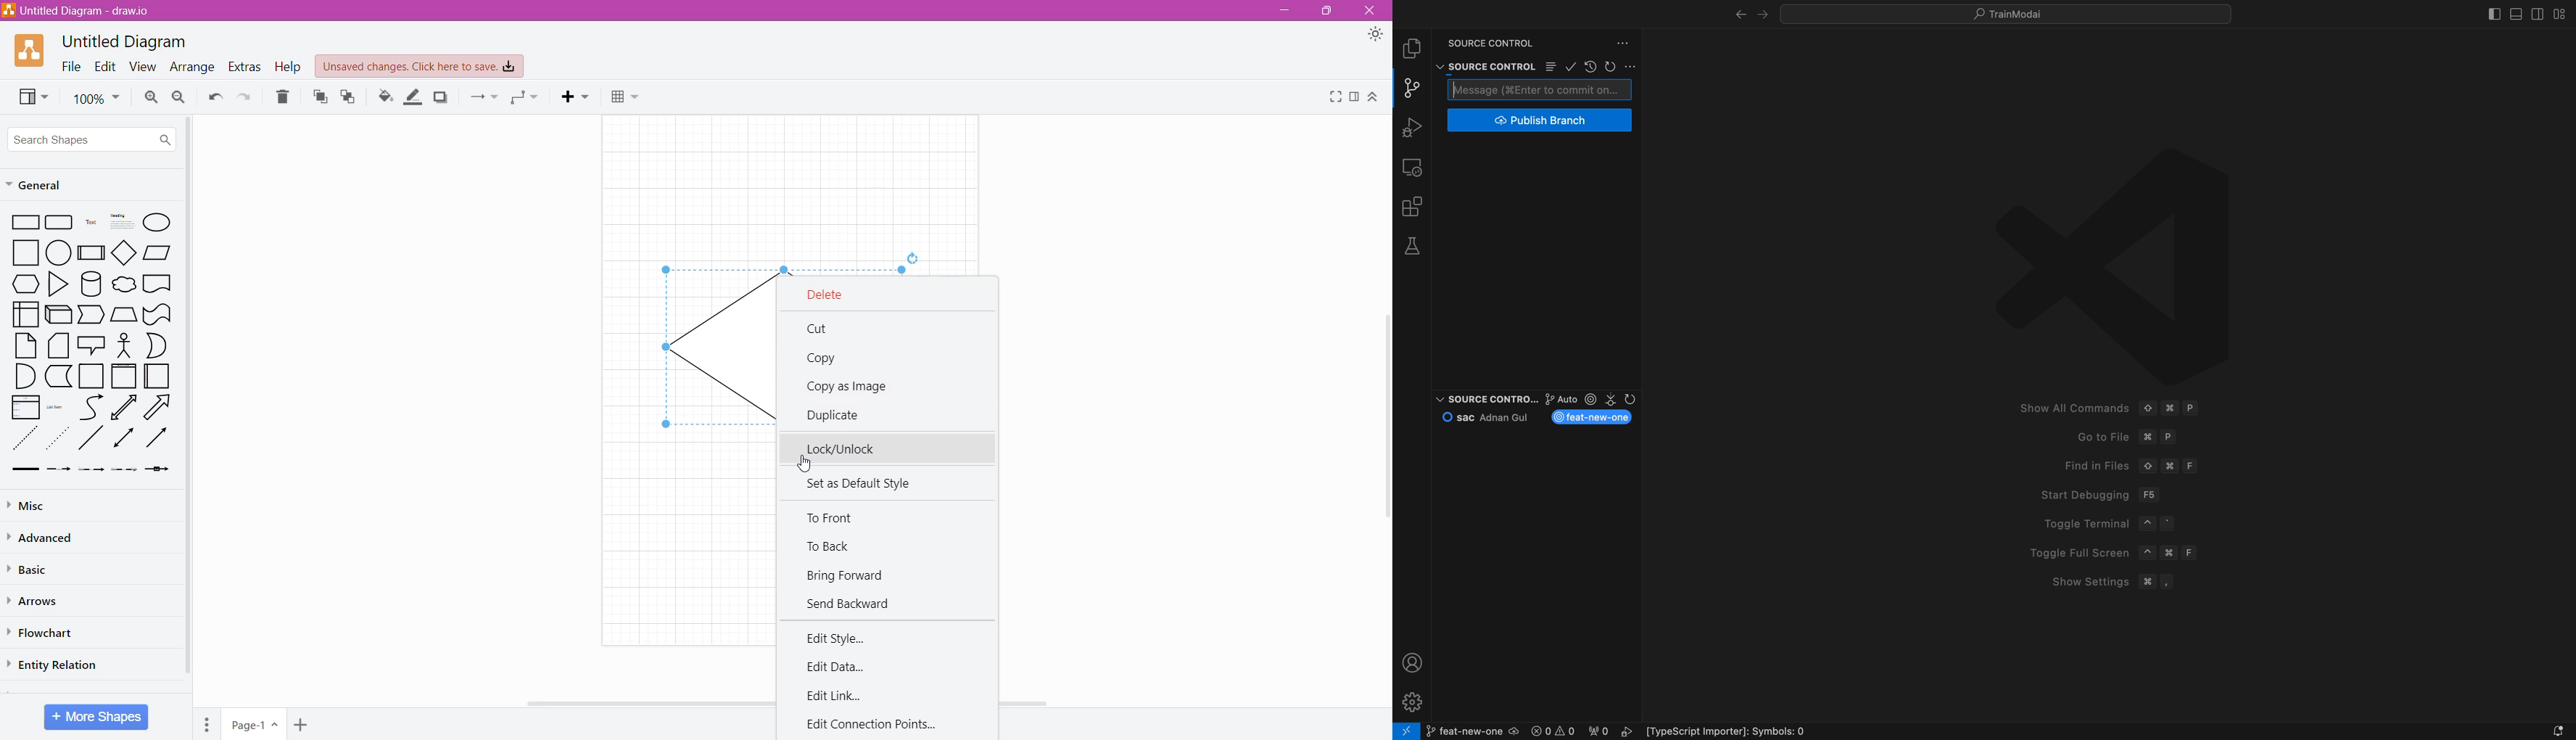  What do you see at coordinates (283, 96) in the screenshot?
I see `Delete` at bounding box center [283, 96].